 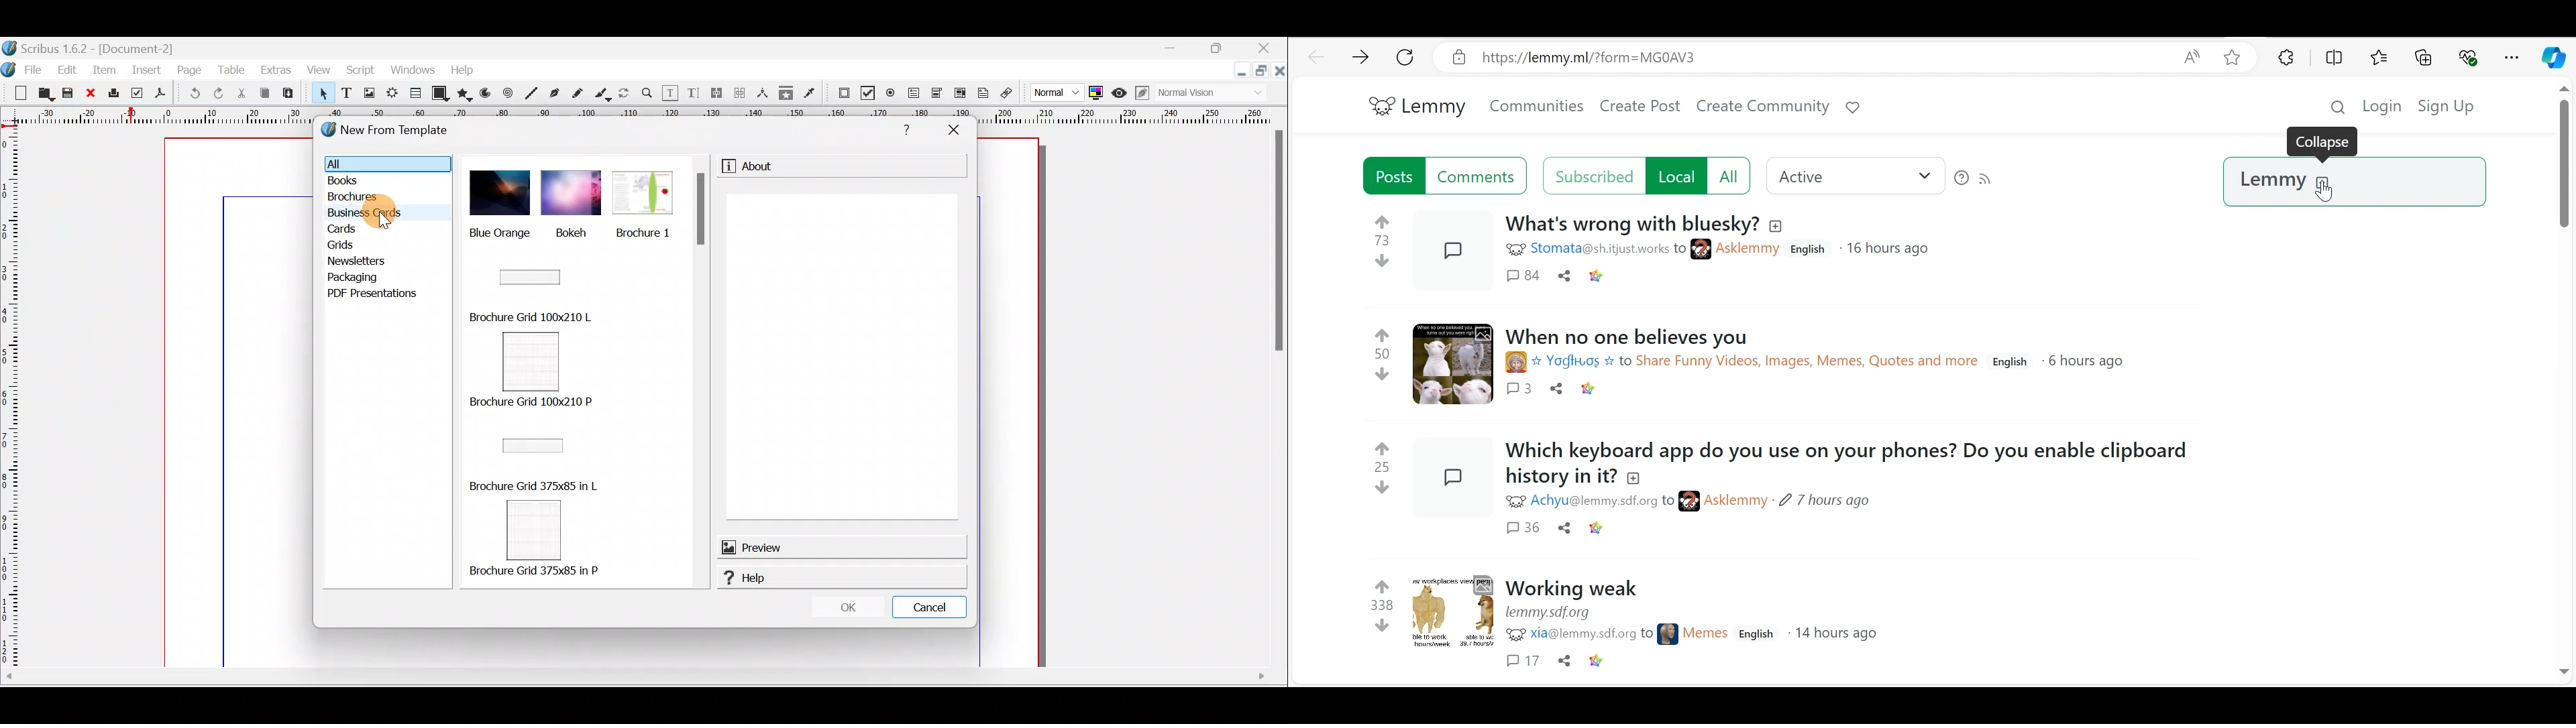 What do you see at coordinates (694, 92) in the screenshot?
I see `Edit text with story editor` at bounding box center [694, 92].